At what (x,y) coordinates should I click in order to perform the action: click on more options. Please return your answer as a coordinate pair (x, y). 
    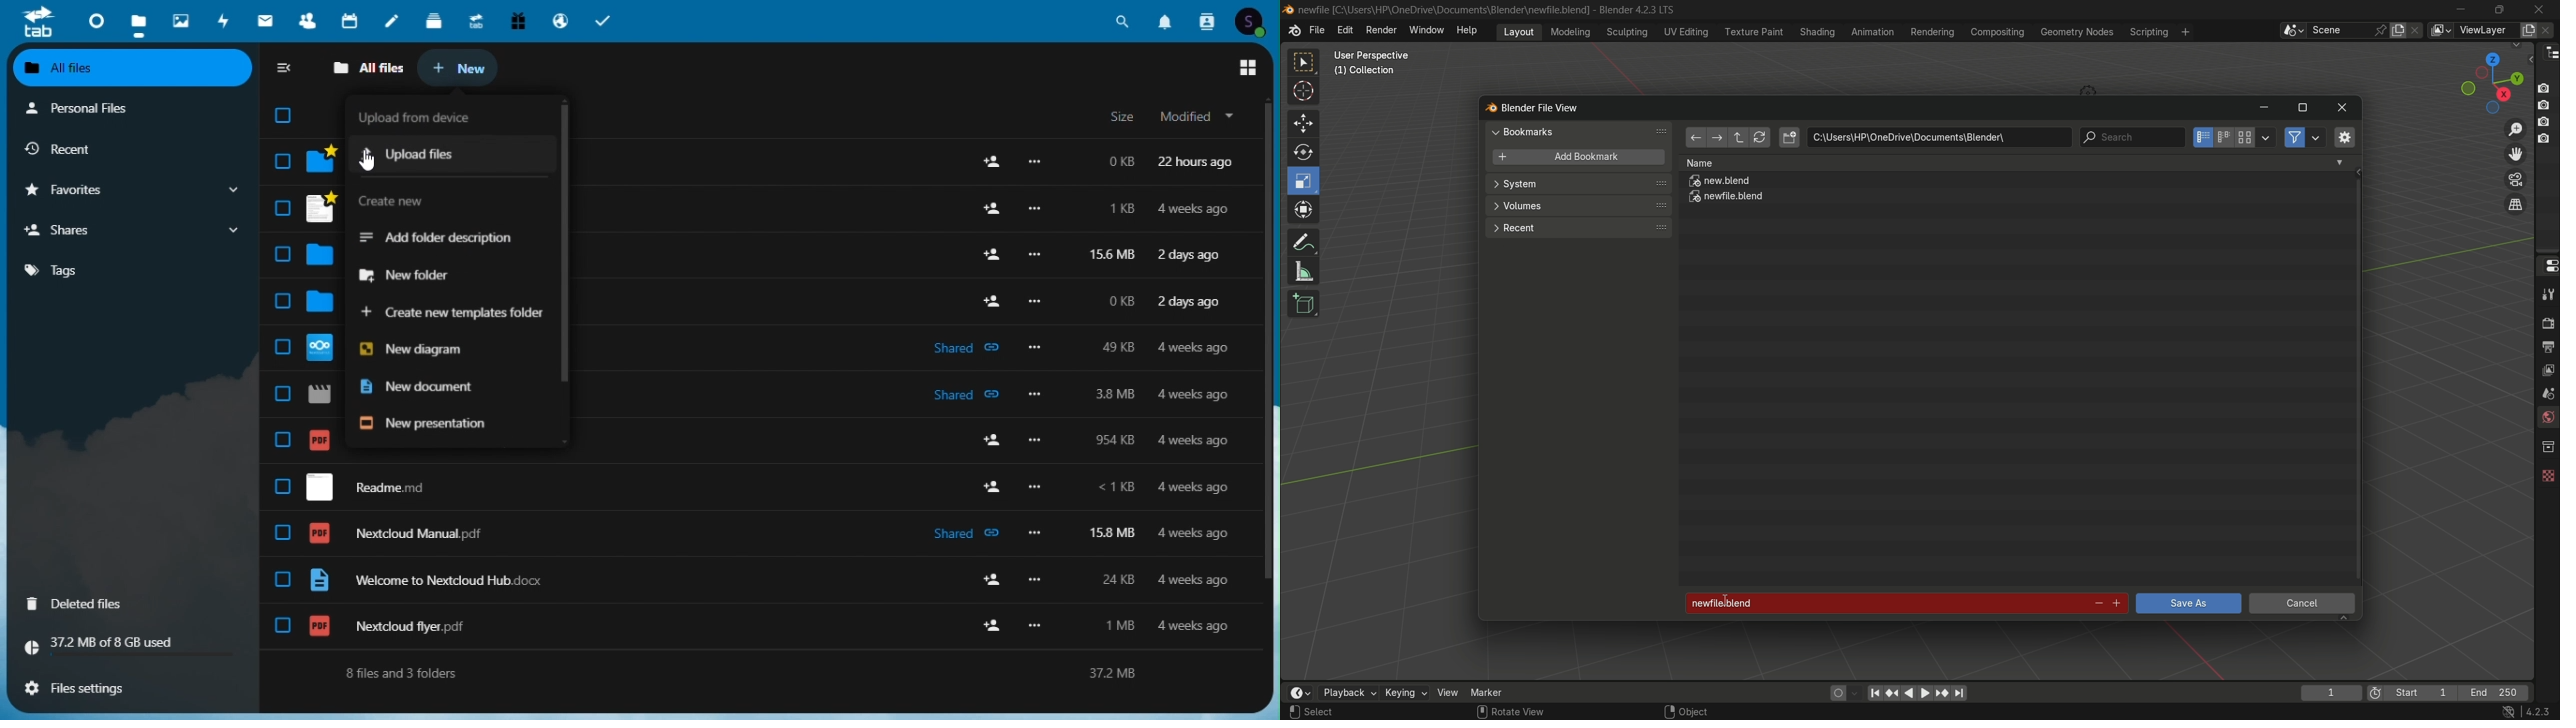
    Looking at the image, I should click on (1034, 210).